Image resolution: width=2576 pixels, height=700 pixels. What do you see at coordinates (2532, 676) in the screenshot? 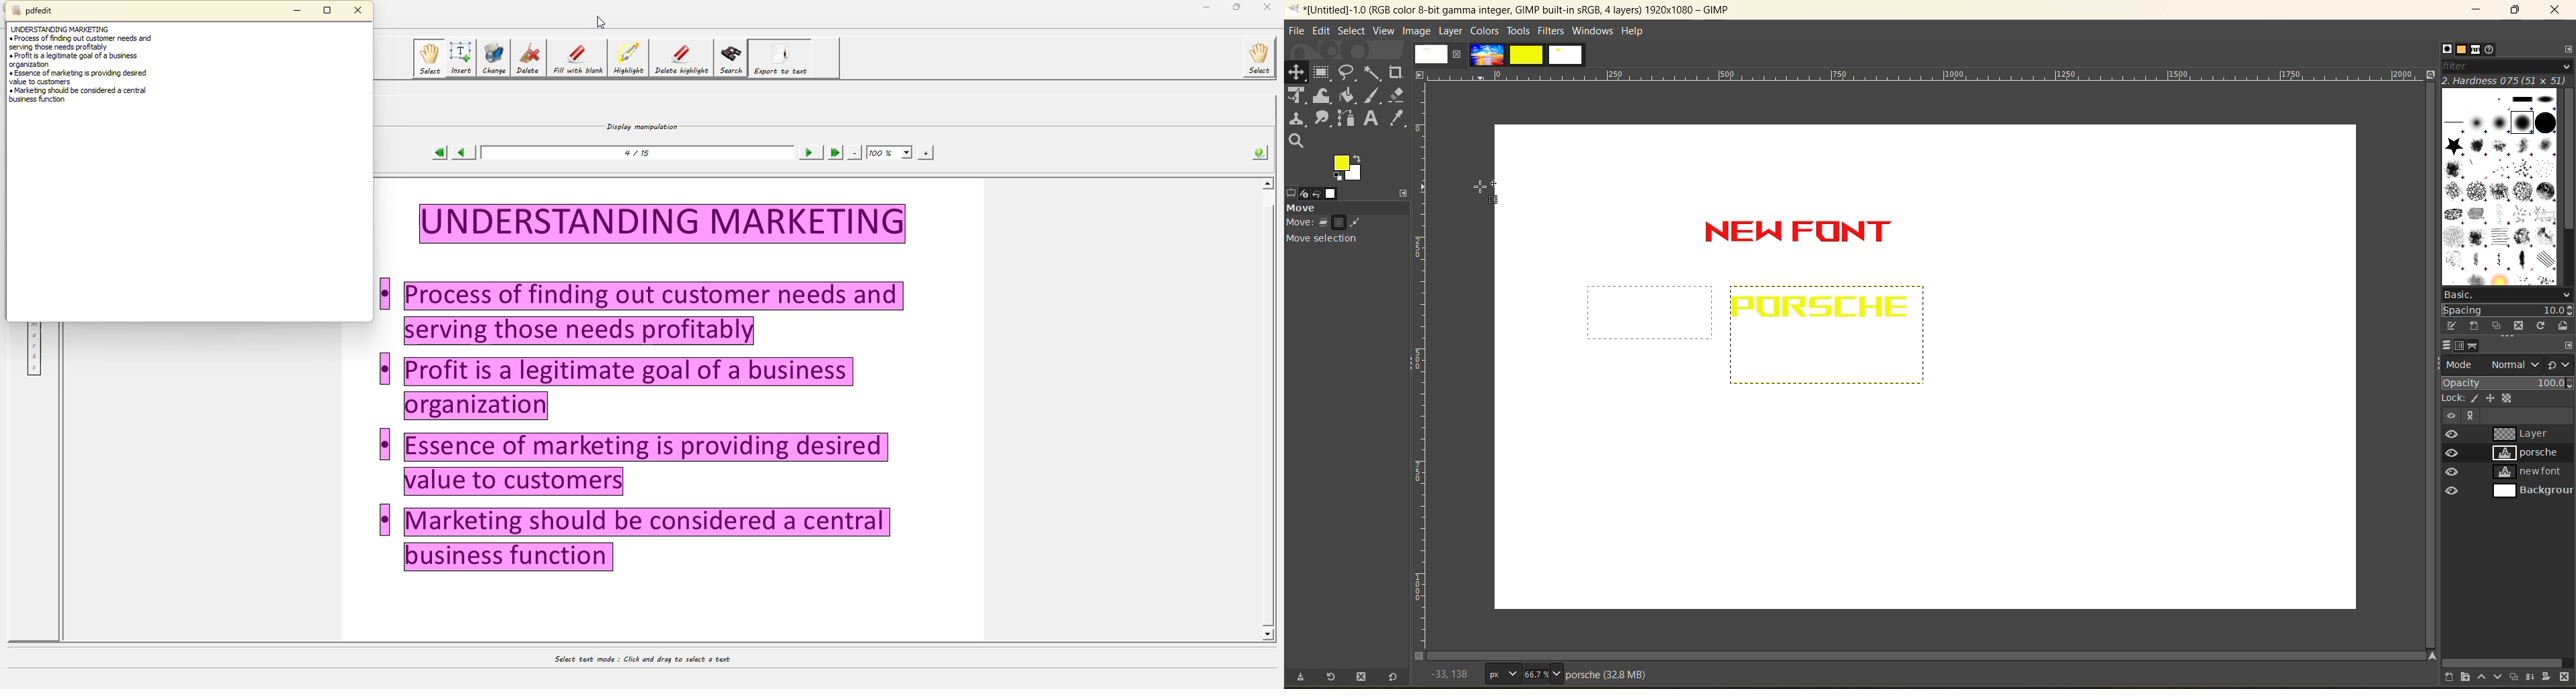
I see `merge layer` at bounding box center [2532, 676].